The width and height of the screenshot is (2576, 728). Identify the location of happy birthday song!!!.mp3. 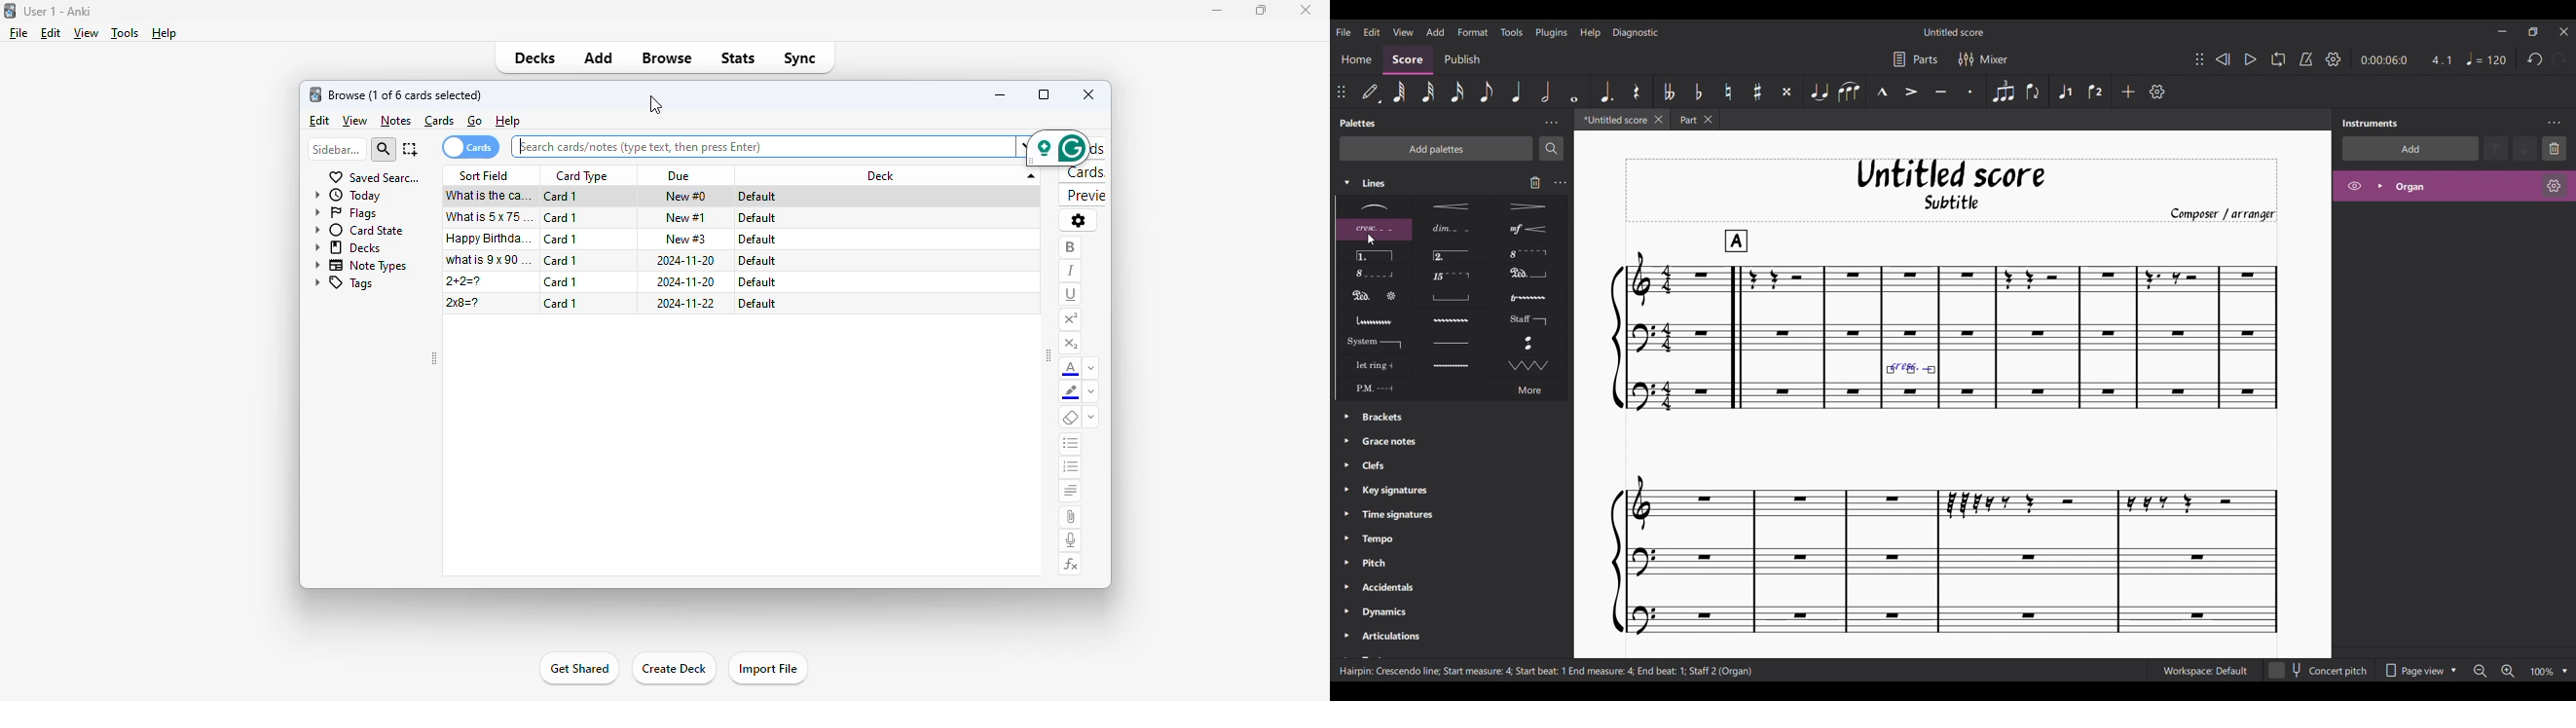
(491, 238).